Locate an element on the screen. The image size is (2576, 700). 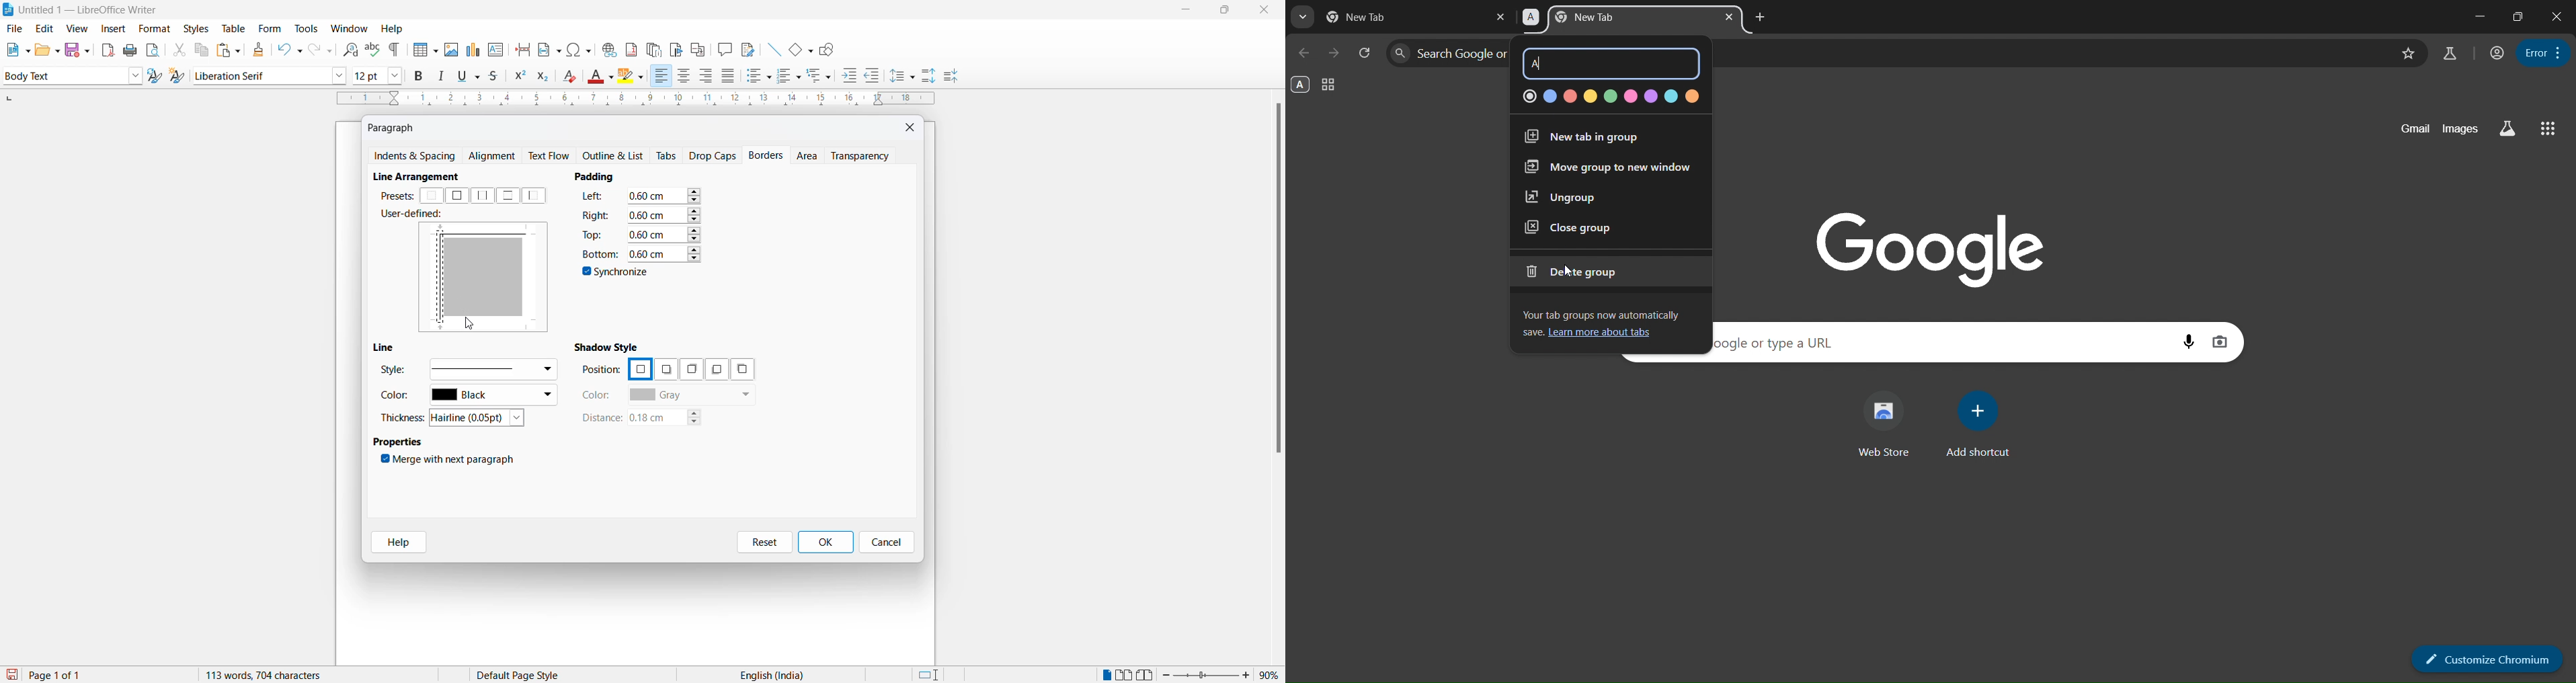
multi page view is located at coordinates (1126, 675).